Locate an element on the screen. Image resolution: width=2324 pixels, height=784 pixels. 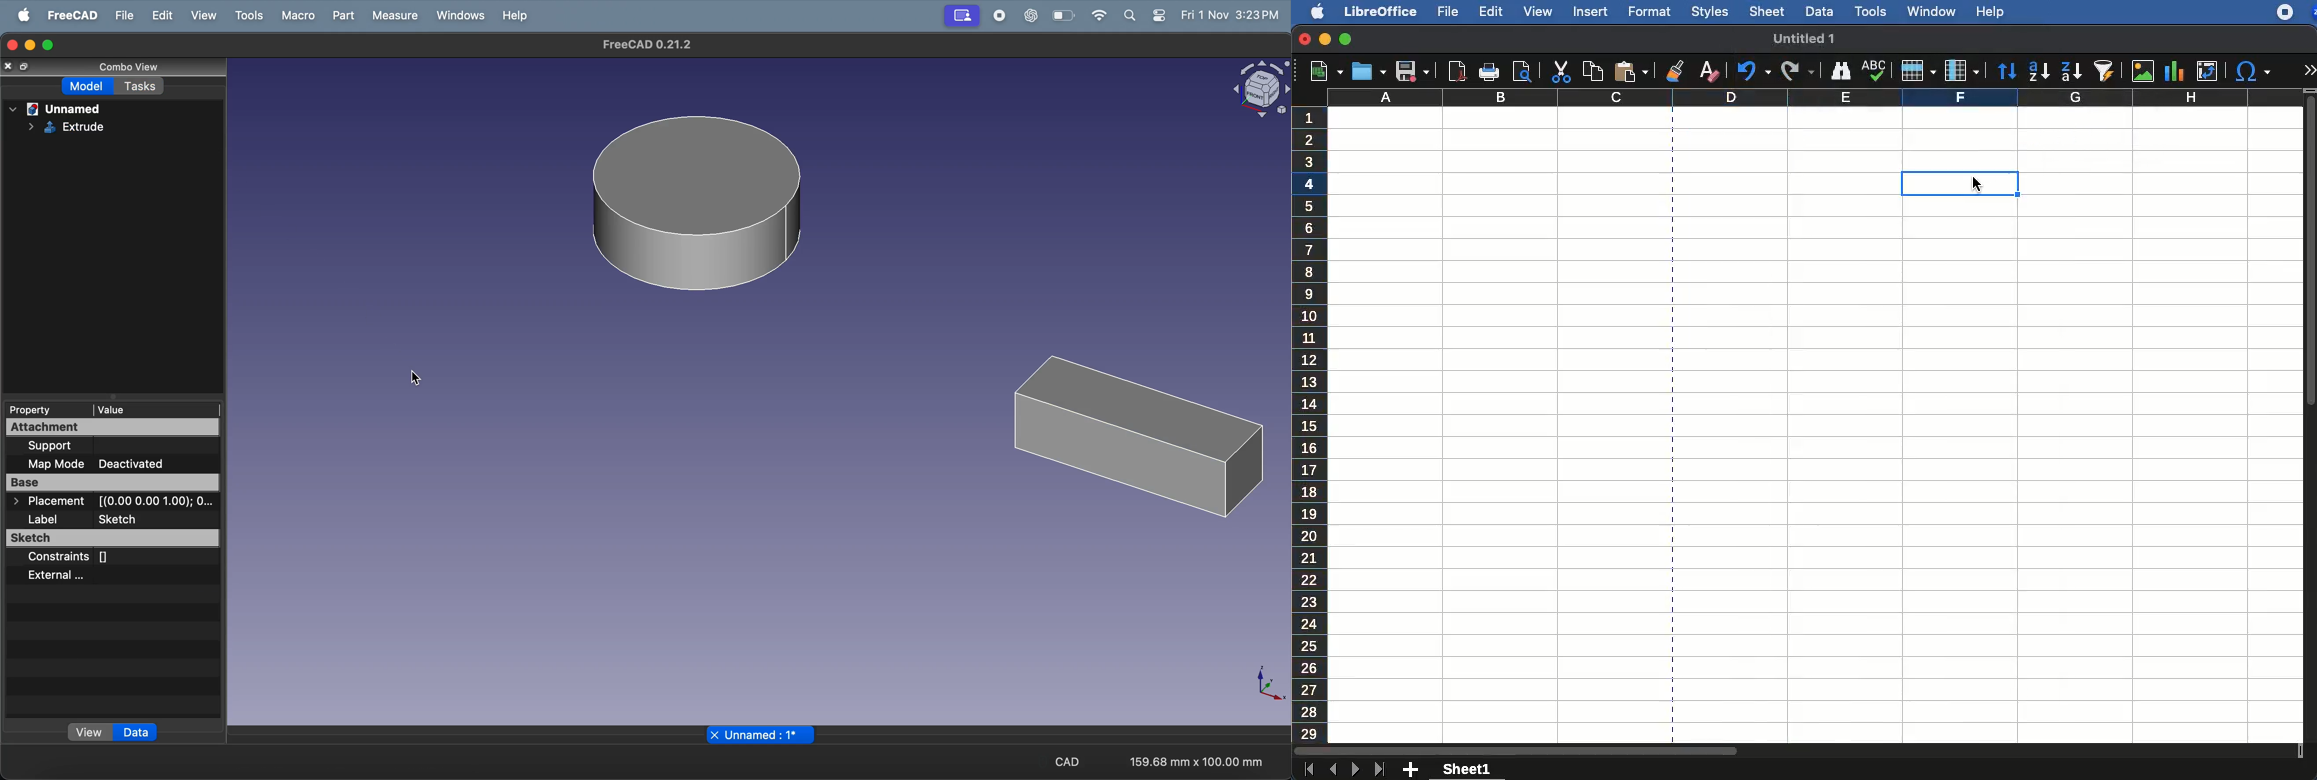
clear formatting is located at coordinates (1708, 73).